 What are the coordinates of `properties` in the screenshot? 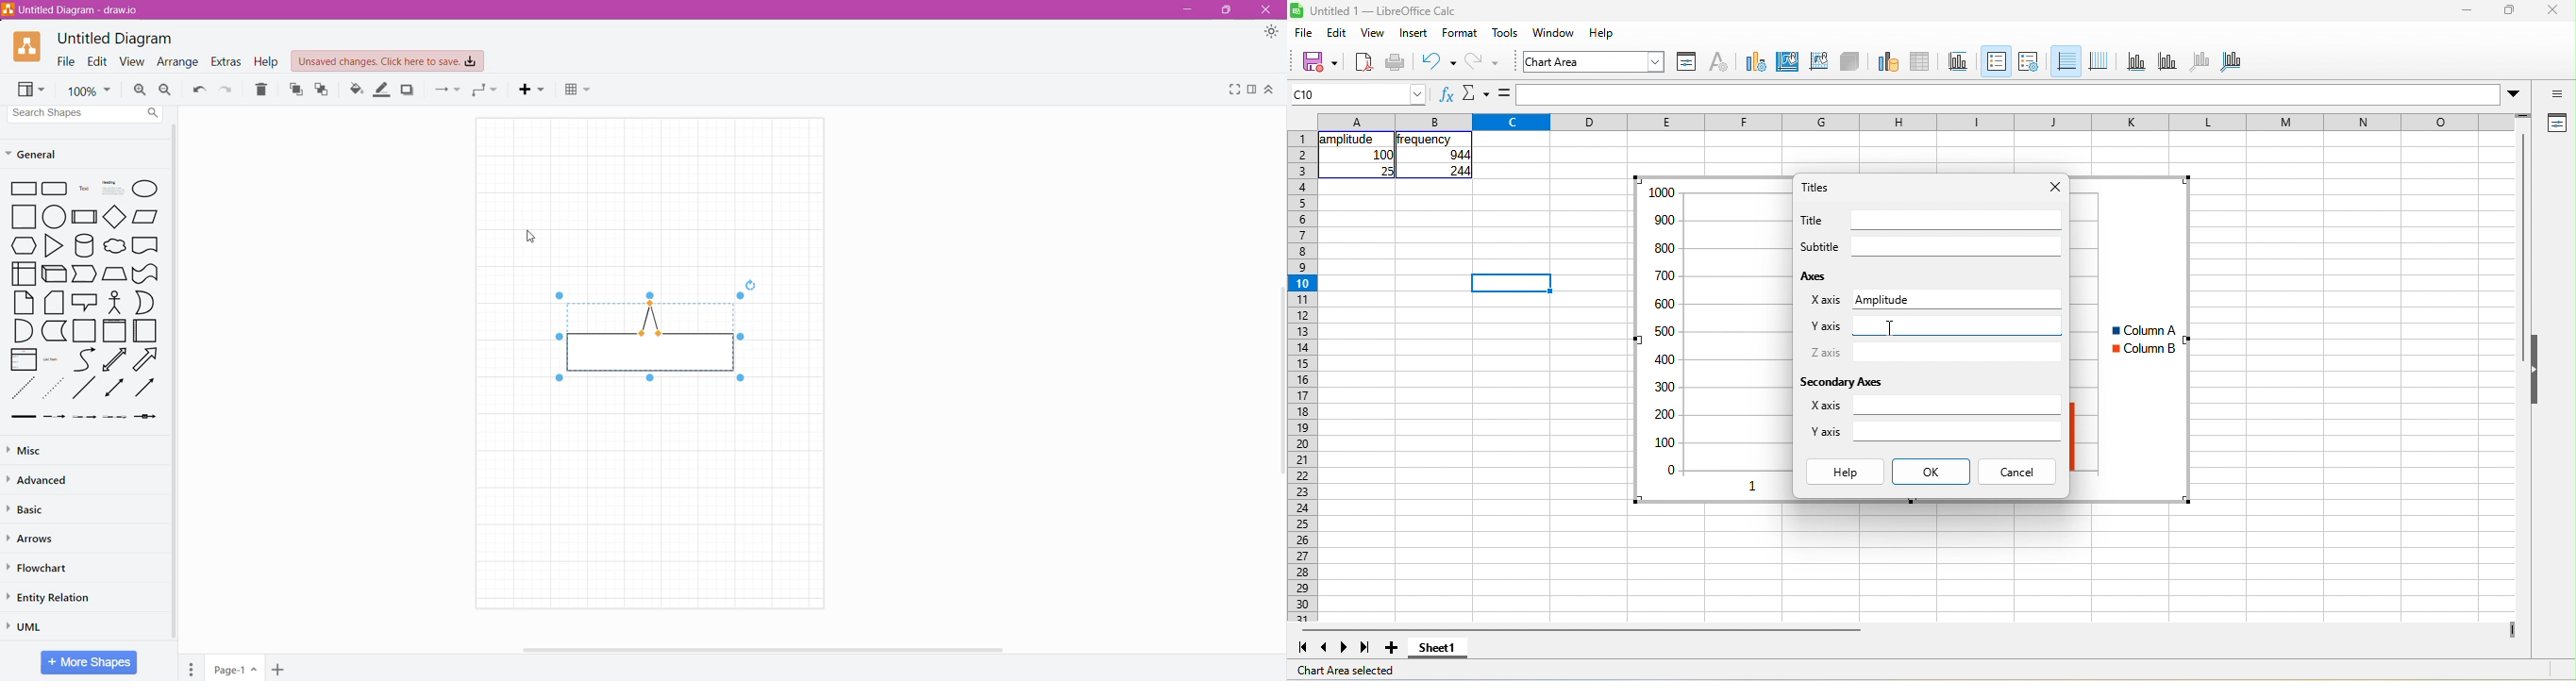 It's located at (2555, 124).